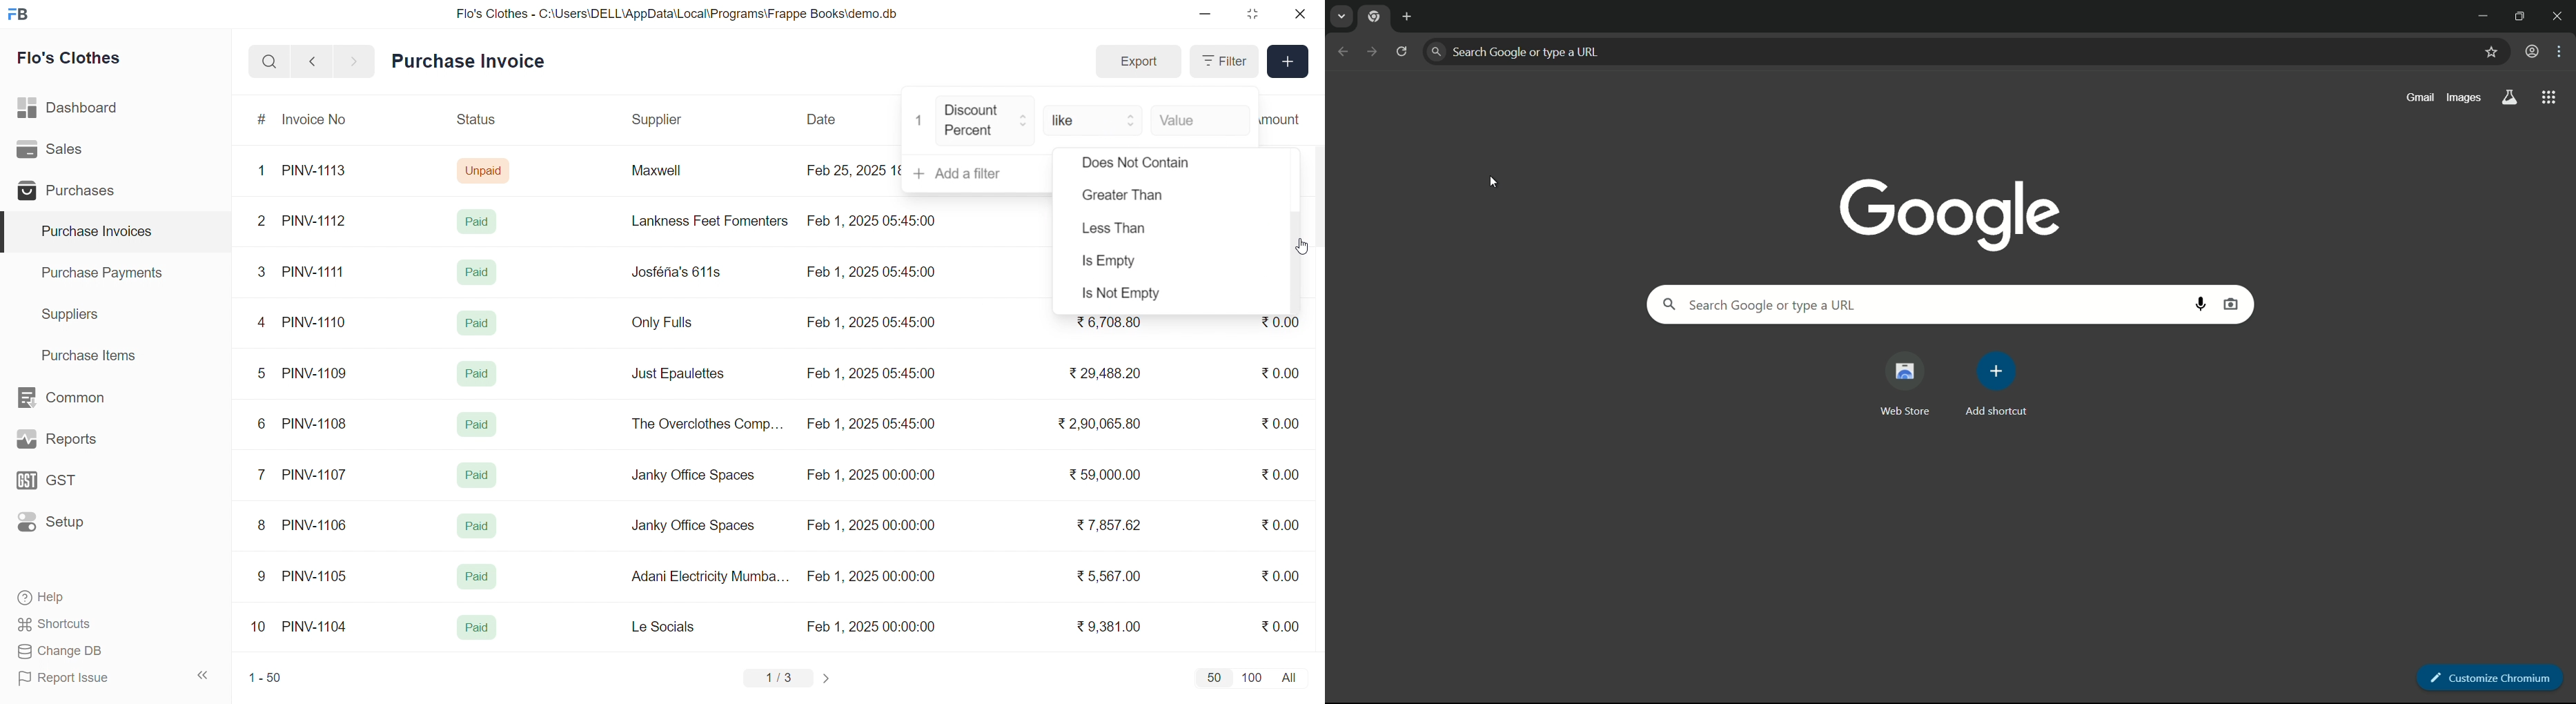  Describe the element at coordinates (475, 322) in the screenshot. I see `Paid` at that location.